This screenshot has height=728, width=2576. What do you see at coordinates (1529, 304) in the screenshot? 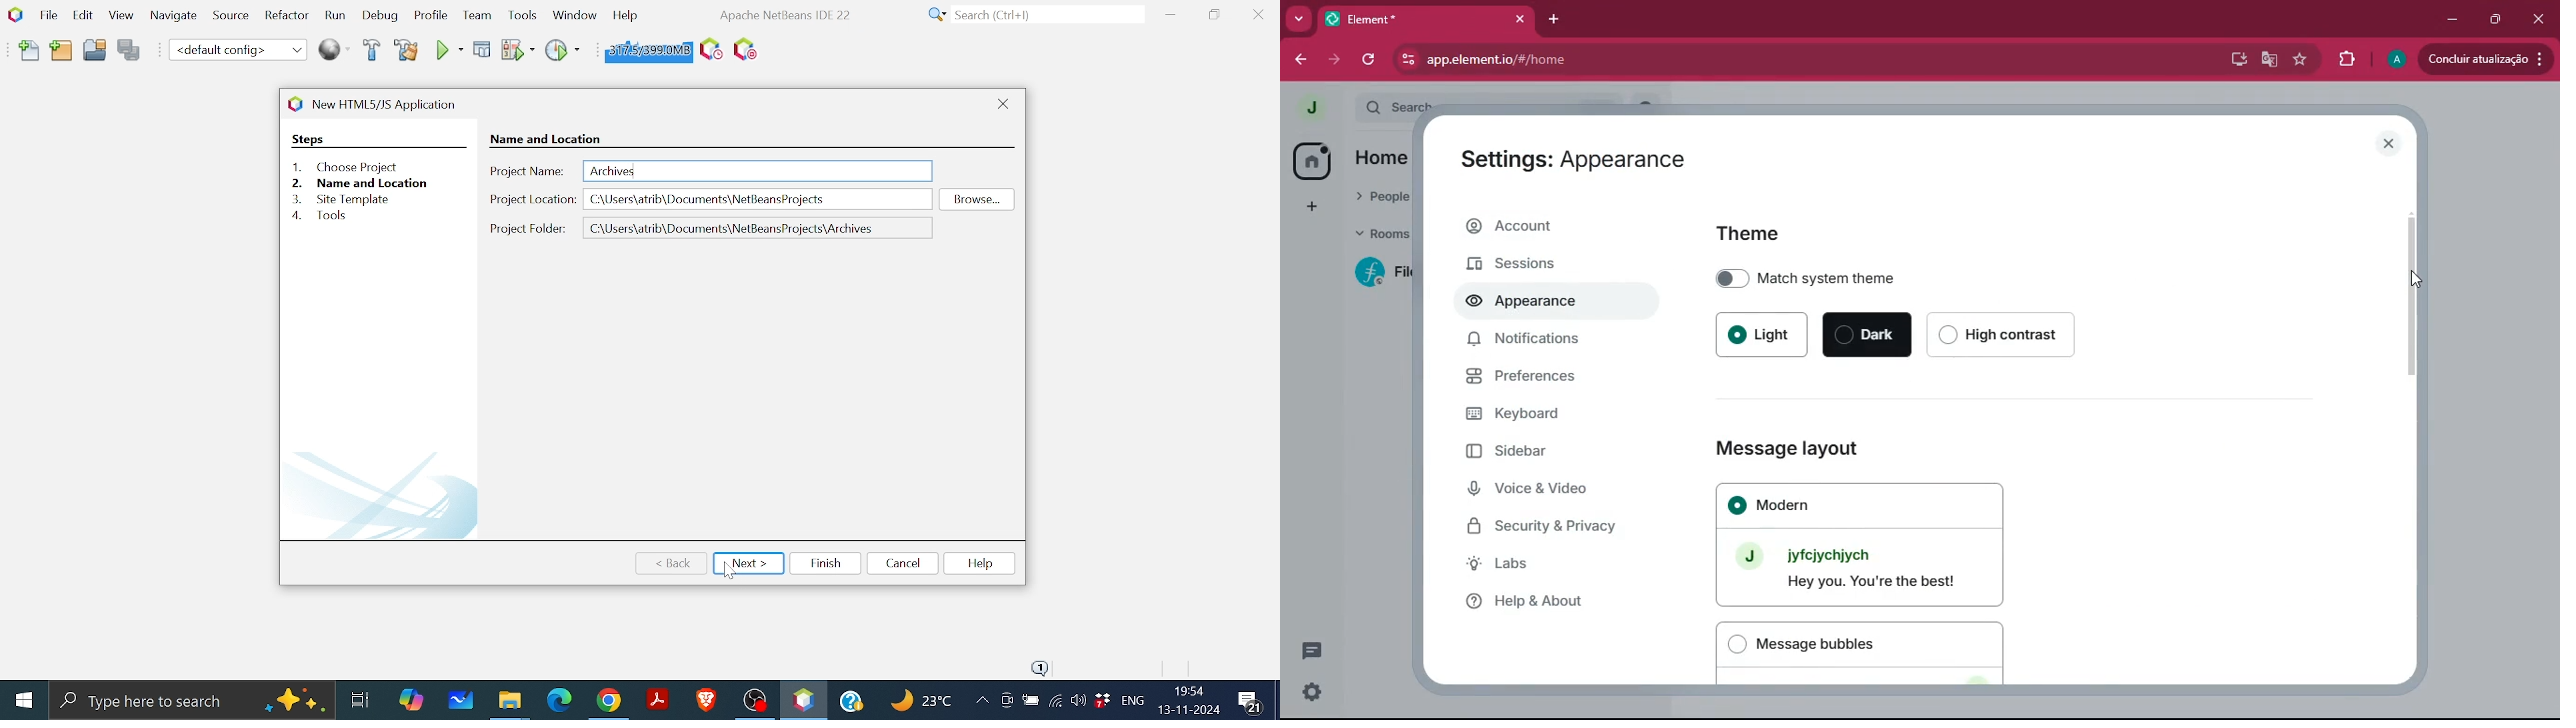
I see `appearance` at bounding box center [1529, 304].